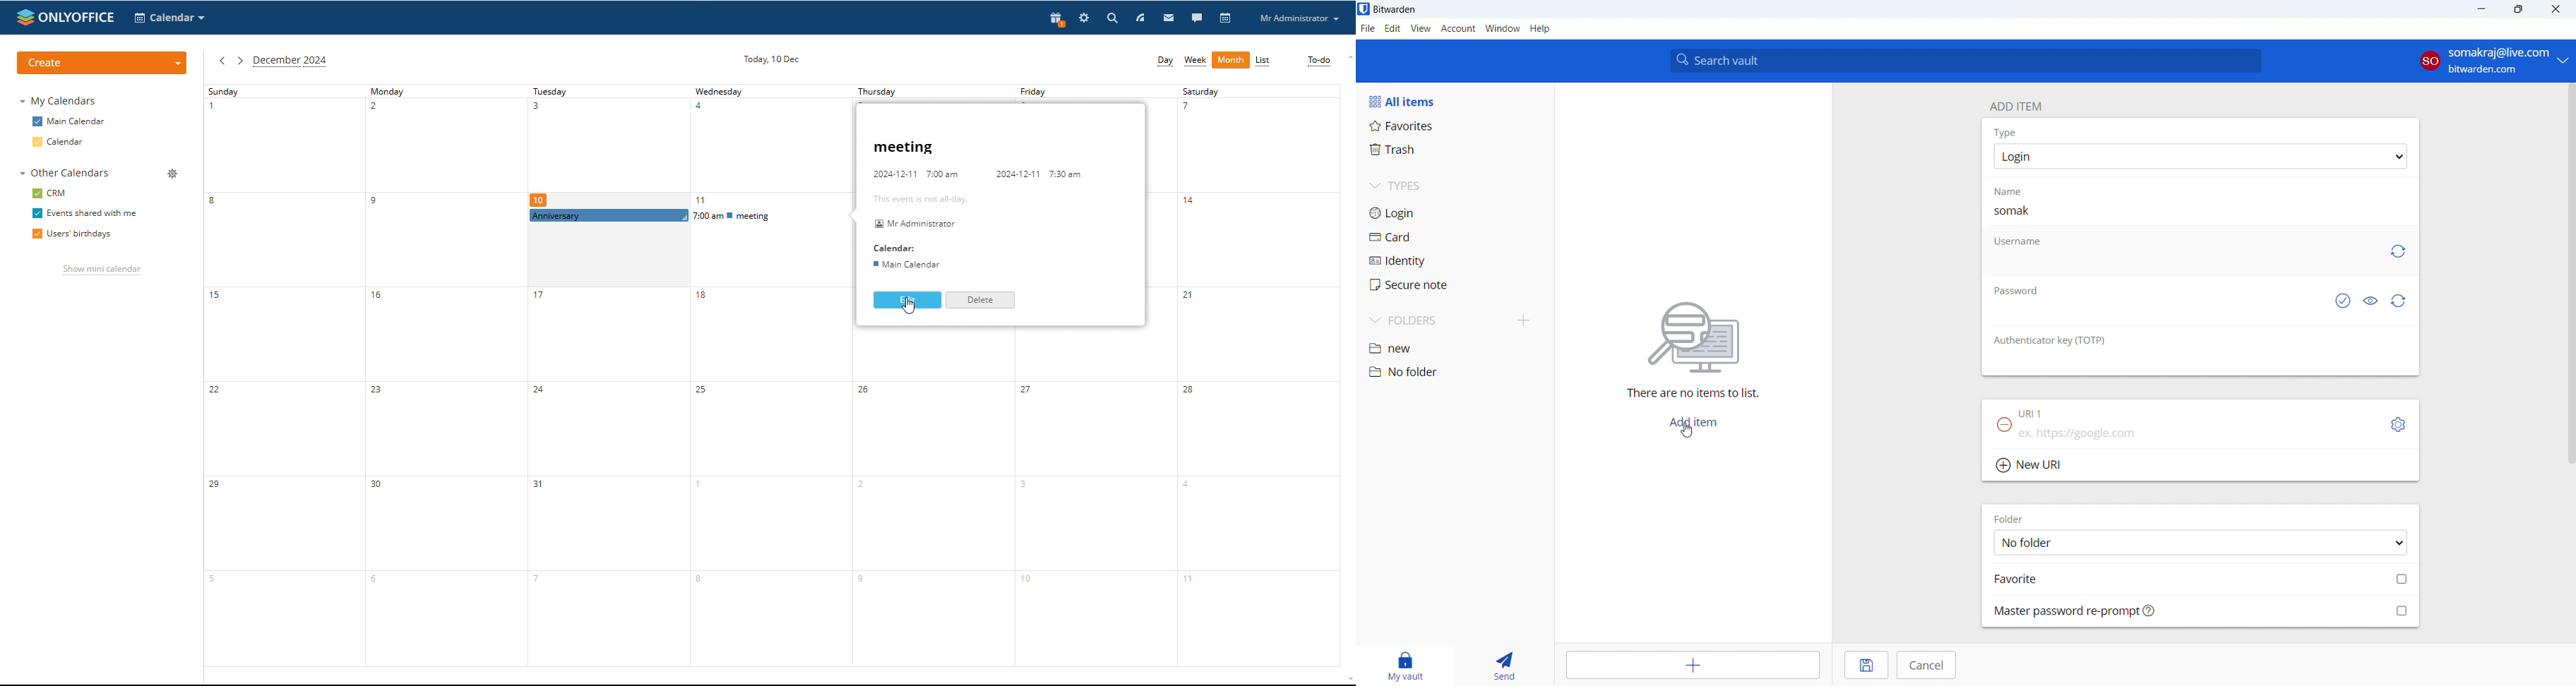  Describe the element at coordinates (912, 222) in the screenshot. I see `mr administrator` at that location.